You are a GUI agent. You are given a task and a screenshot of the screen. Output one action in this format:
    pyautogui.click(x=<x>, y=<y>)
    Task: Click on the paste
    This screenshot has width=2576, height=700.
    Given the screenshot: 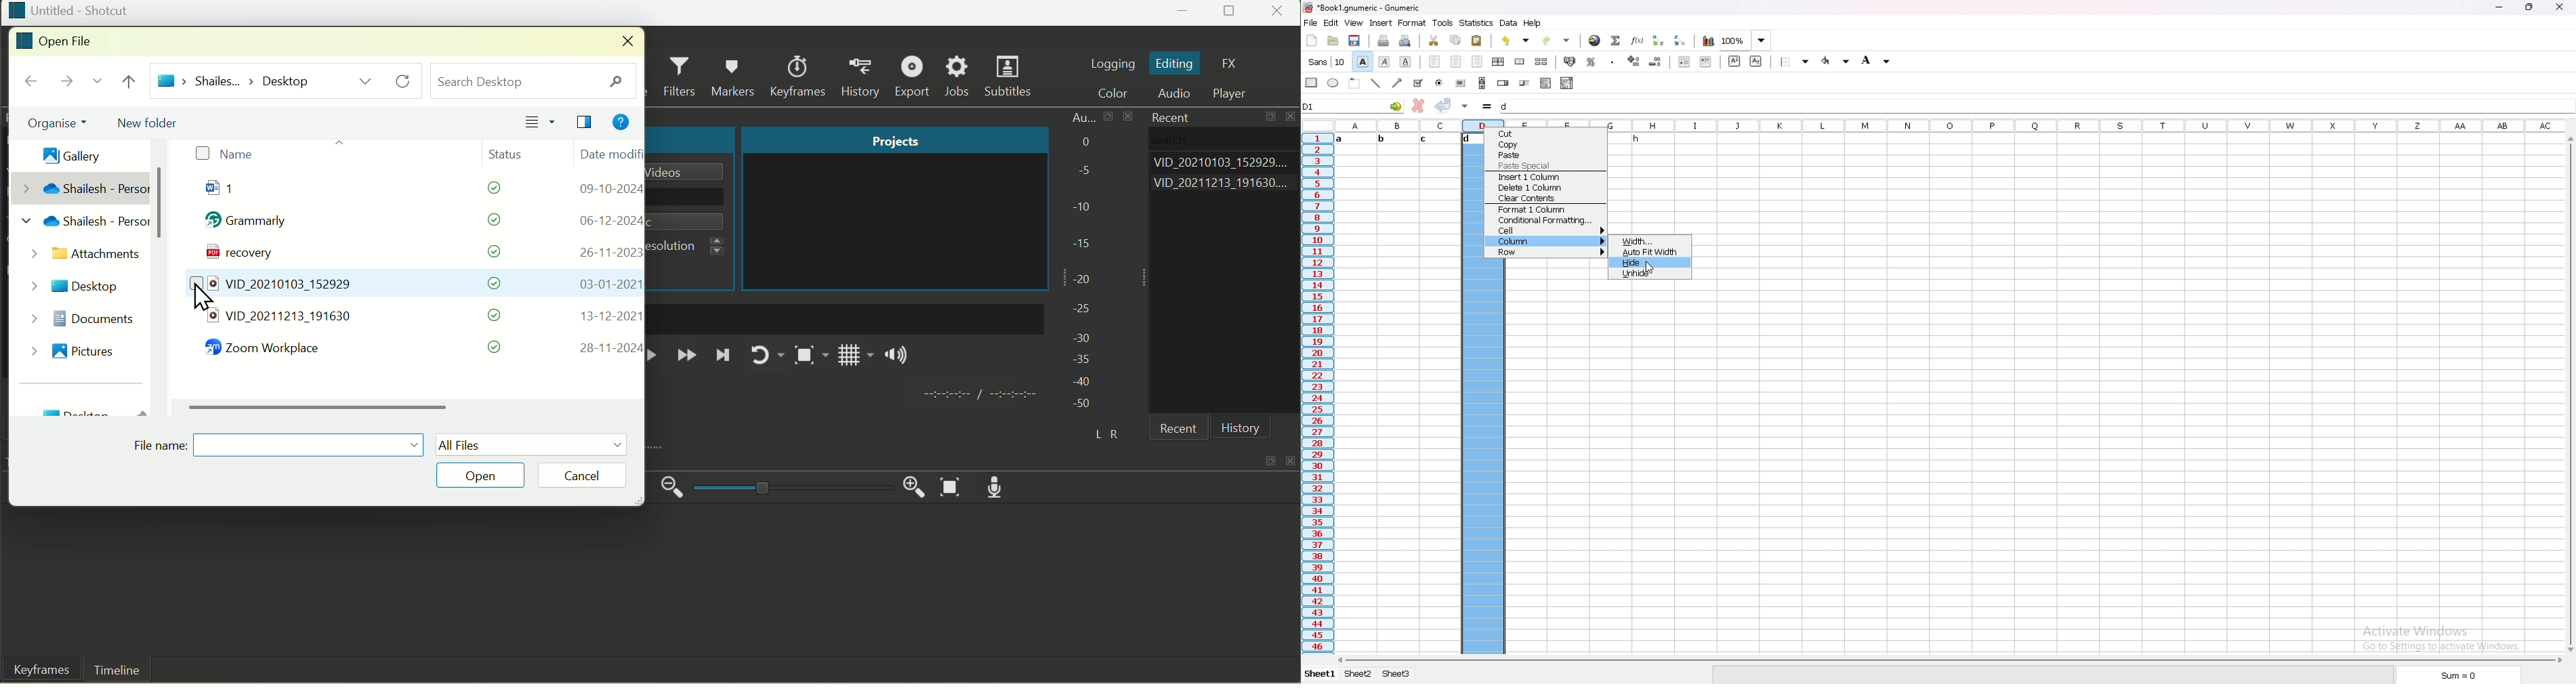 What is the action you would take?
    pyautogui.click(x=1477, y=41)
    